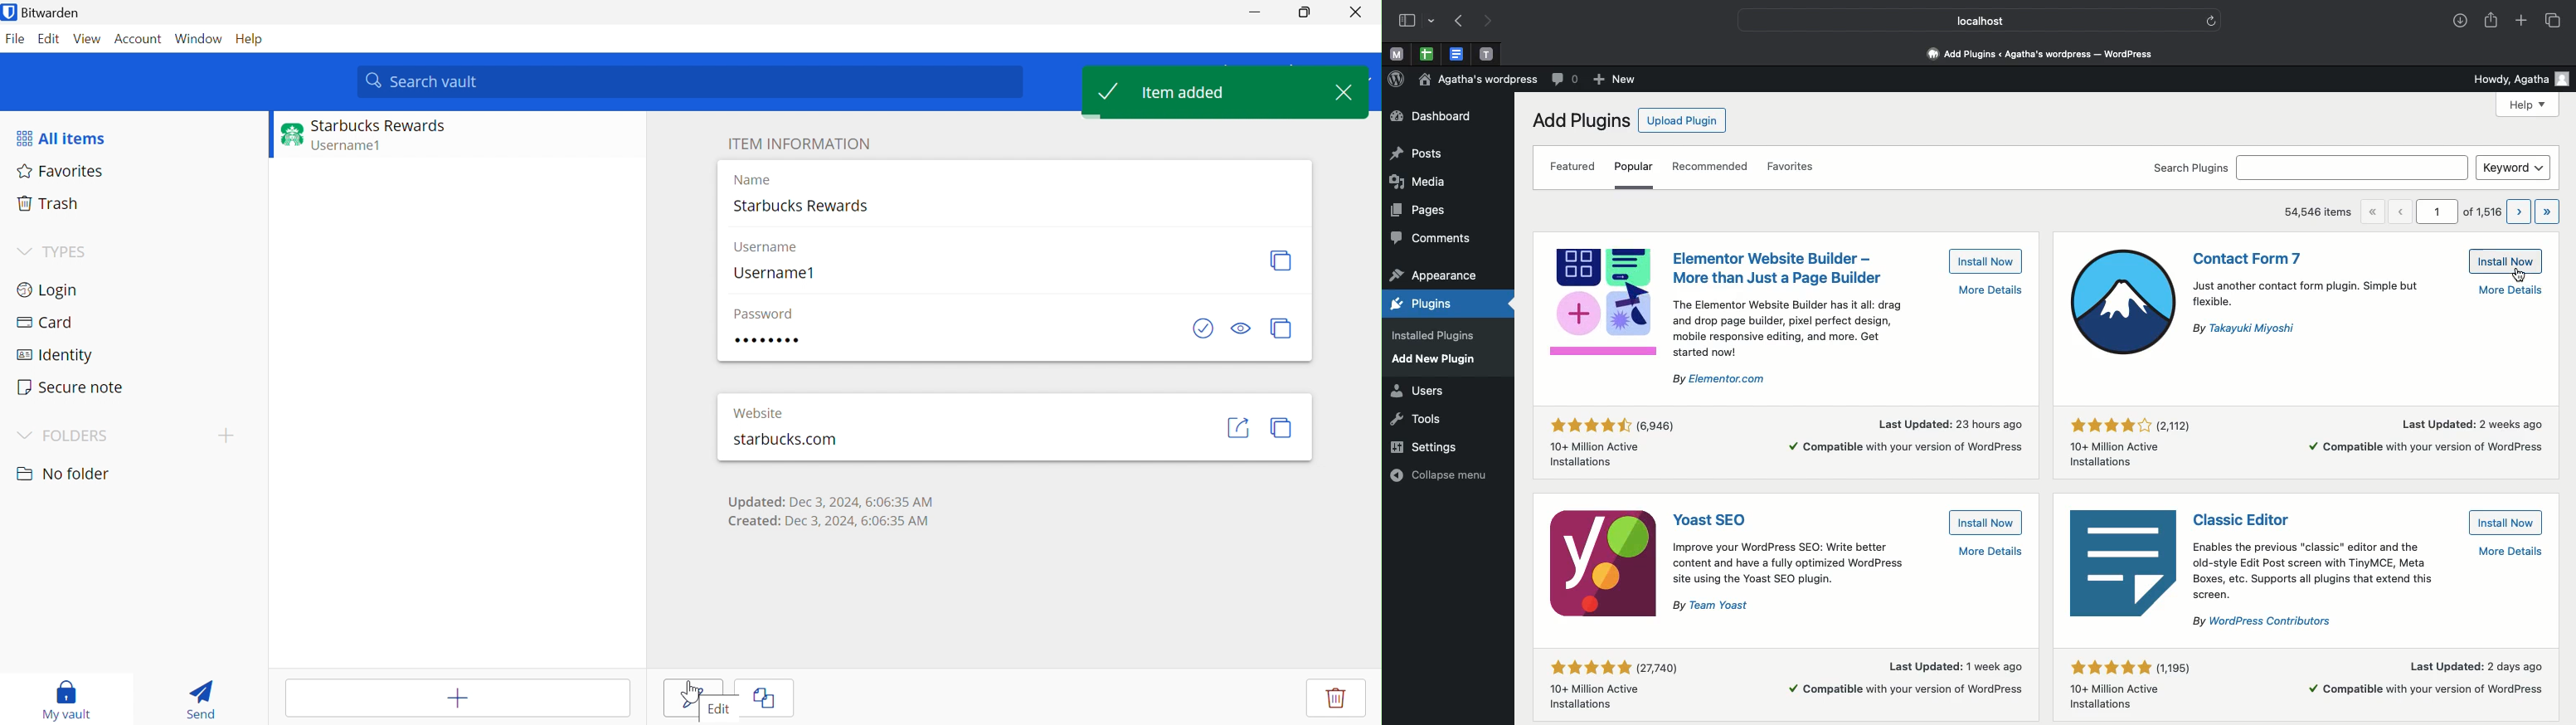  I want to click on Copy URI, so click(1281, 426).